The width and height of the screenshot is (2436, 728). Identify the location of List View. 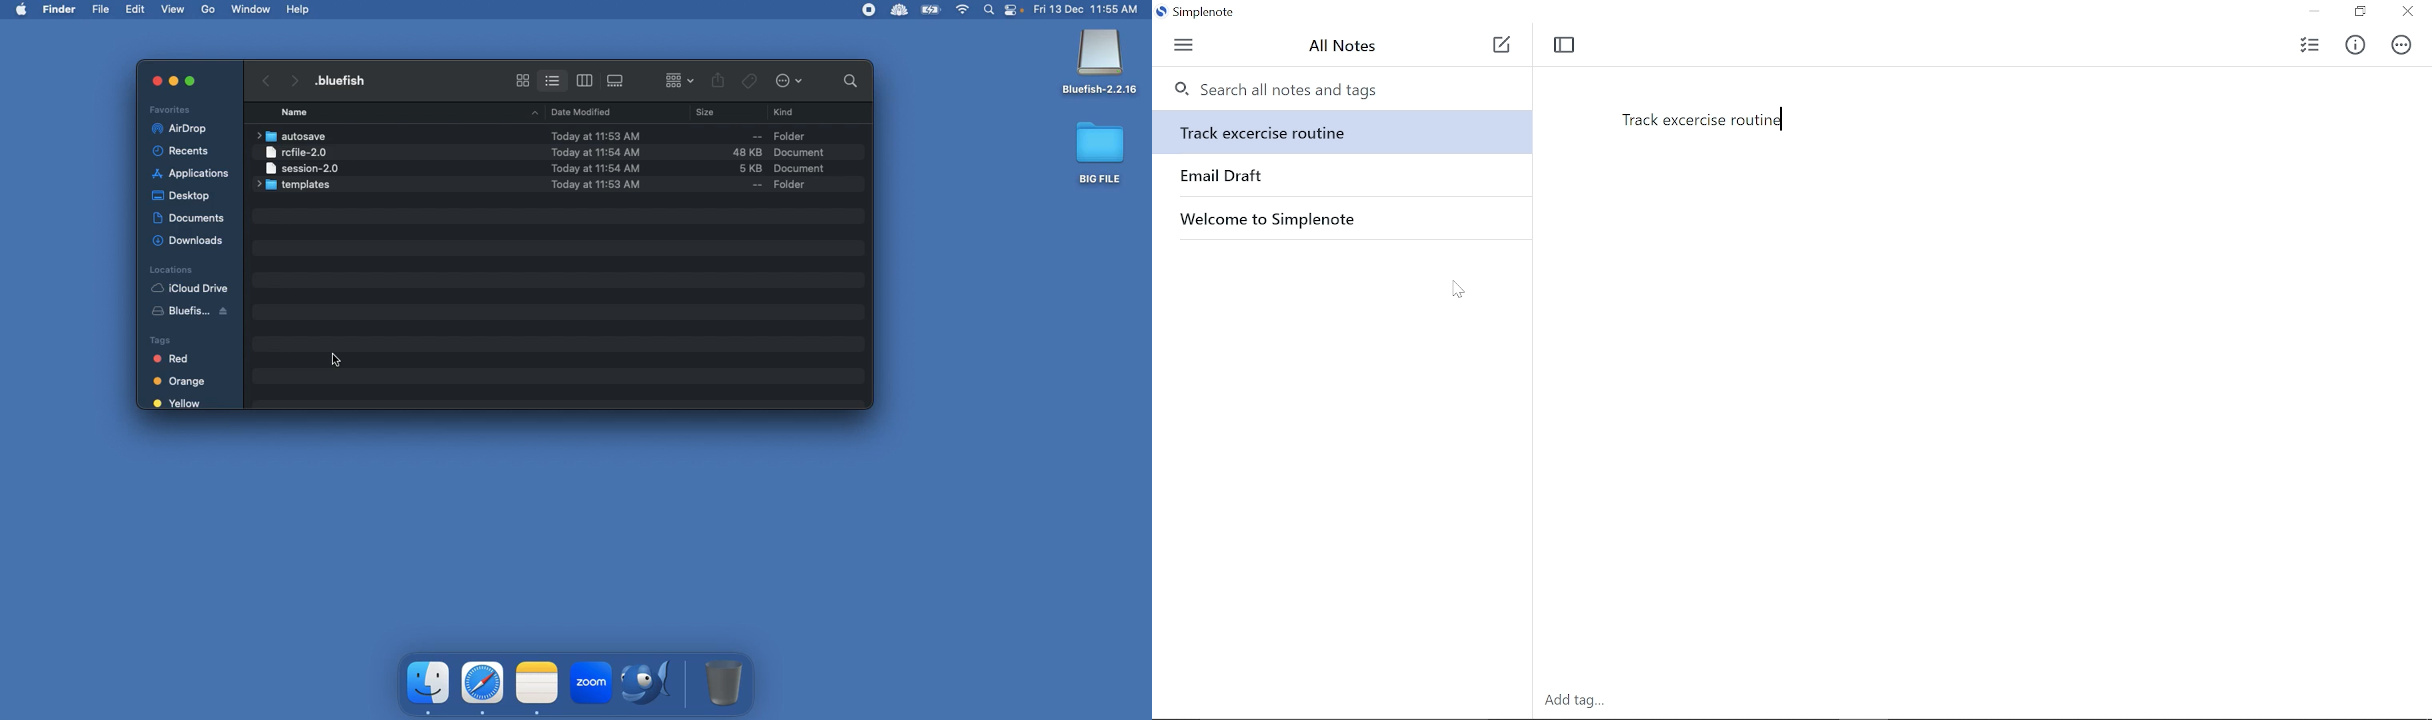
(552, 78).